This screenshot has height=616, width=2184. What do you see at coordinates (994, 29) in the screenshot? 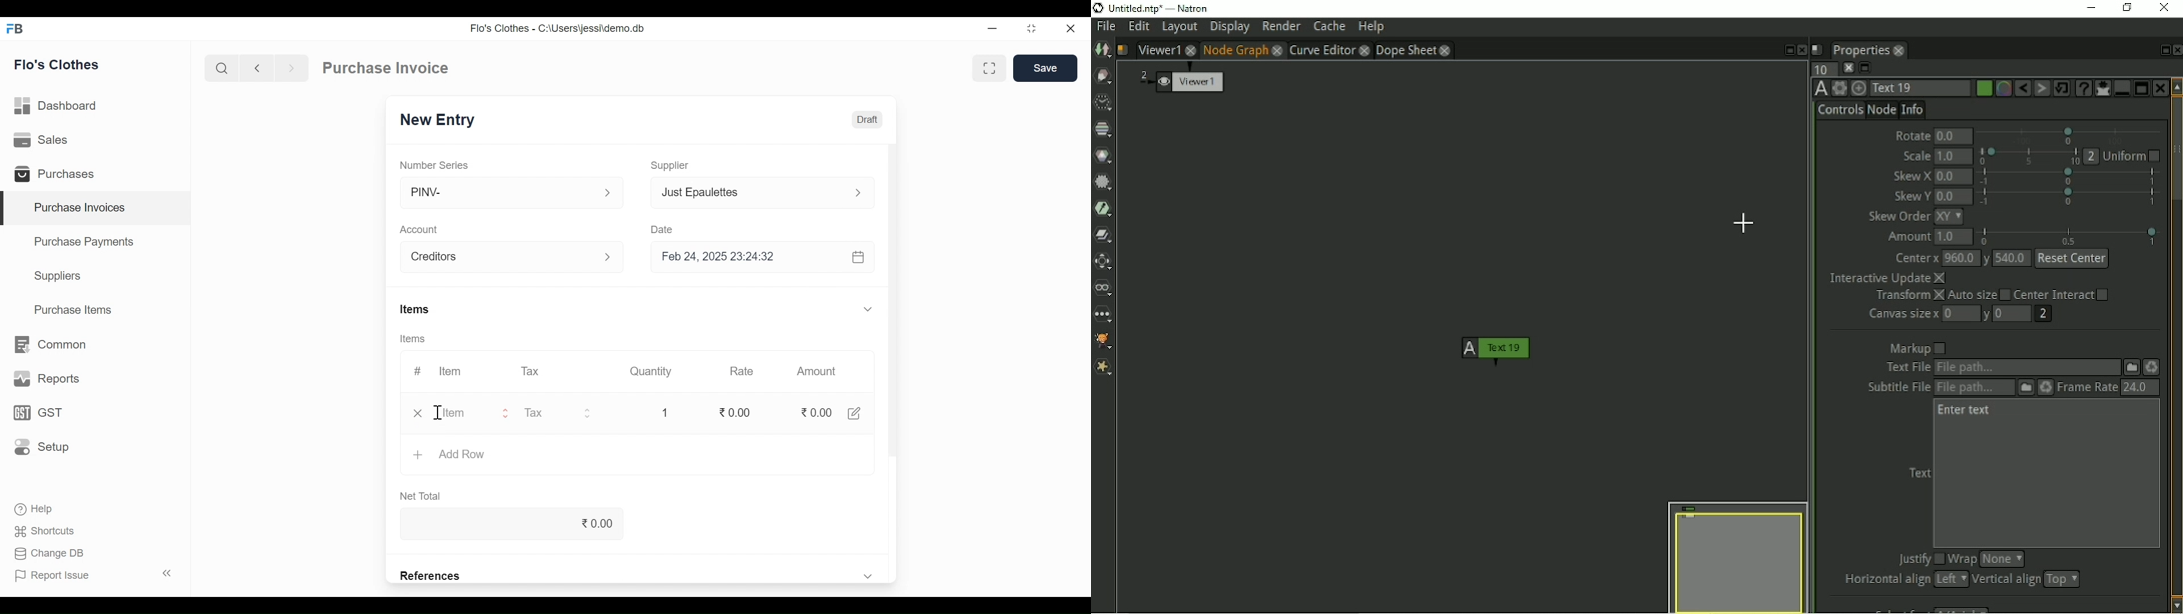
I see `minimize` at bounding box center [994, 29].